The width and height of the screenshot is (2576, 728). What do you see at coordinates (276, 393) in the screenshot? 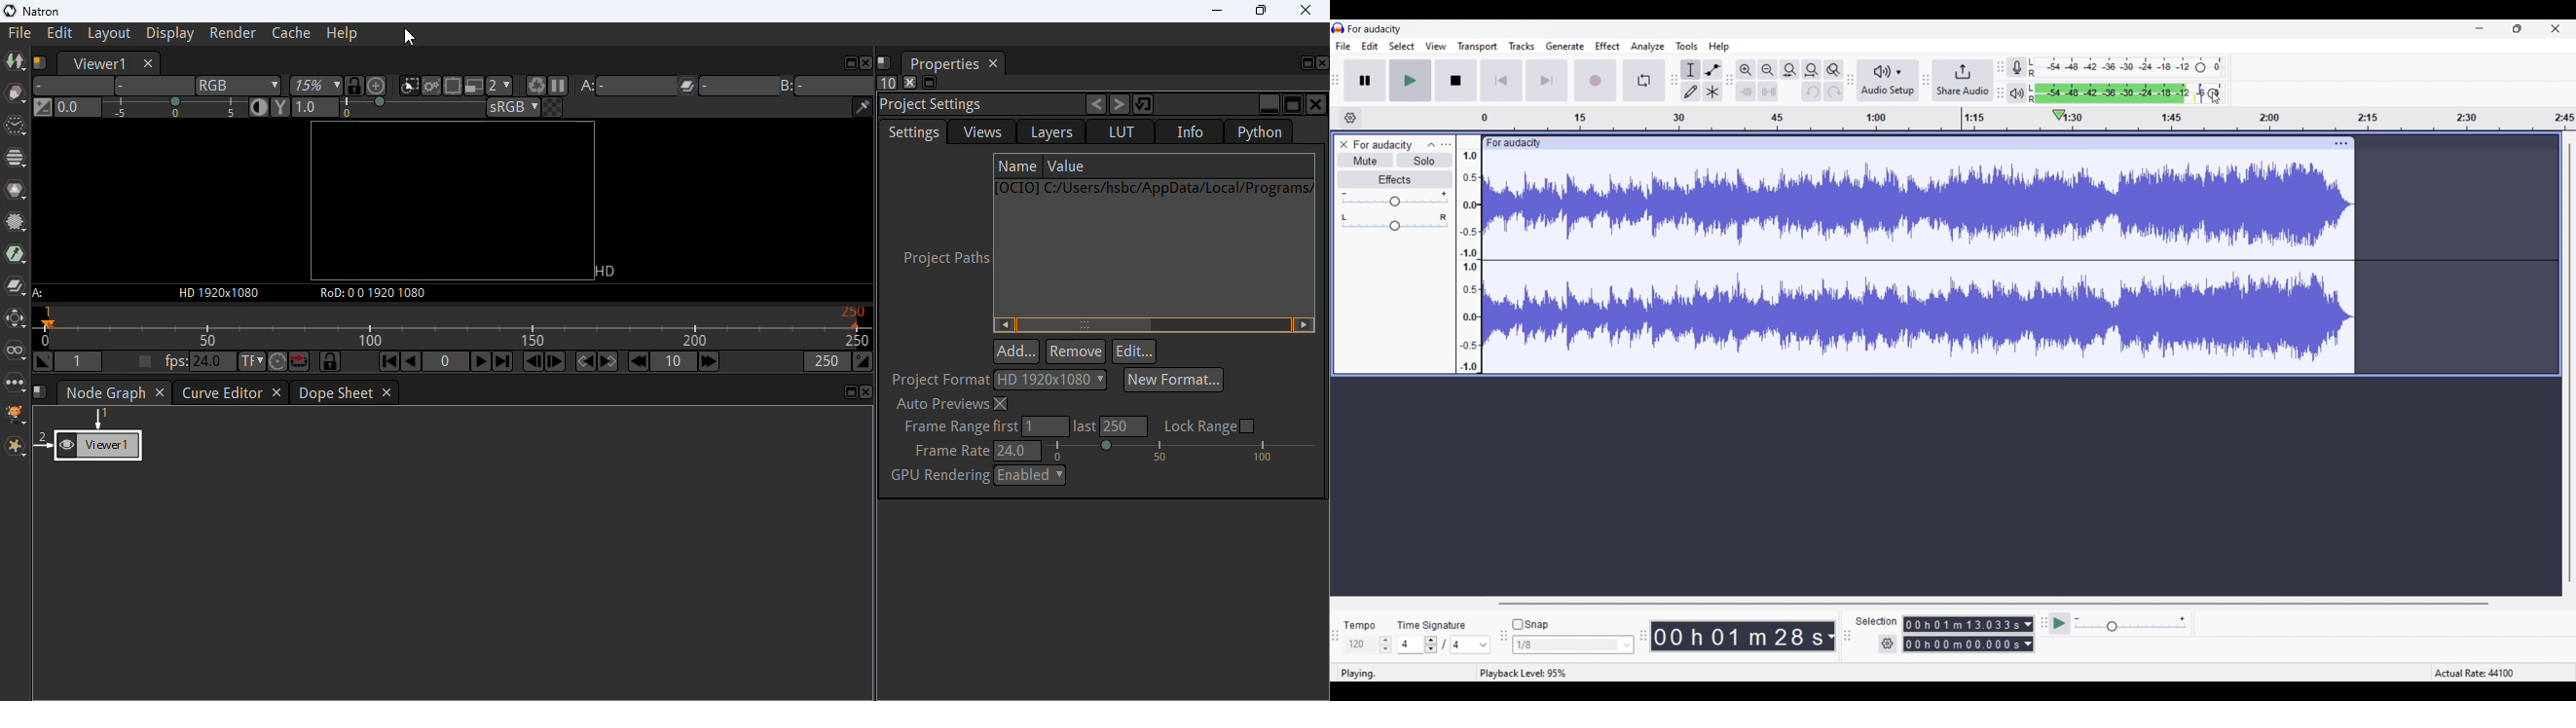
I see `close tab` at bounding box center [276, 393].